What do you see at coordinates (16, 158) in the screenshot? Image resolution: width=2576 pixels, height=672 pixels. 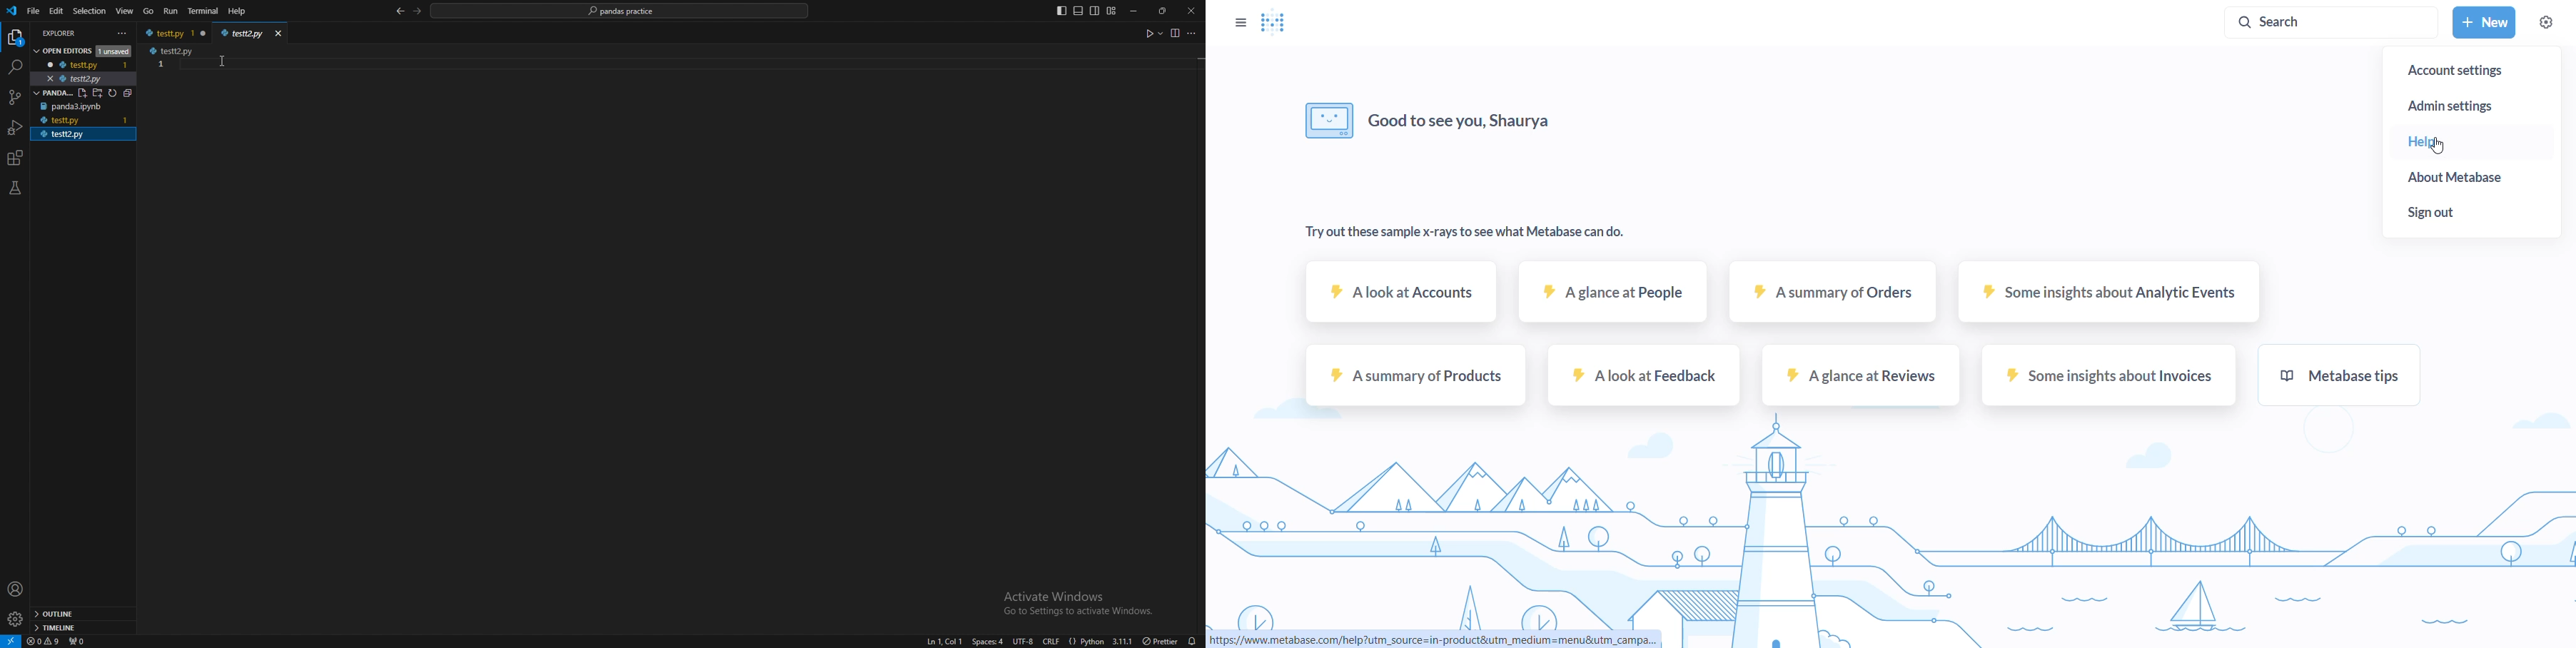 I see `extensions` at bounding box center [16, 158].